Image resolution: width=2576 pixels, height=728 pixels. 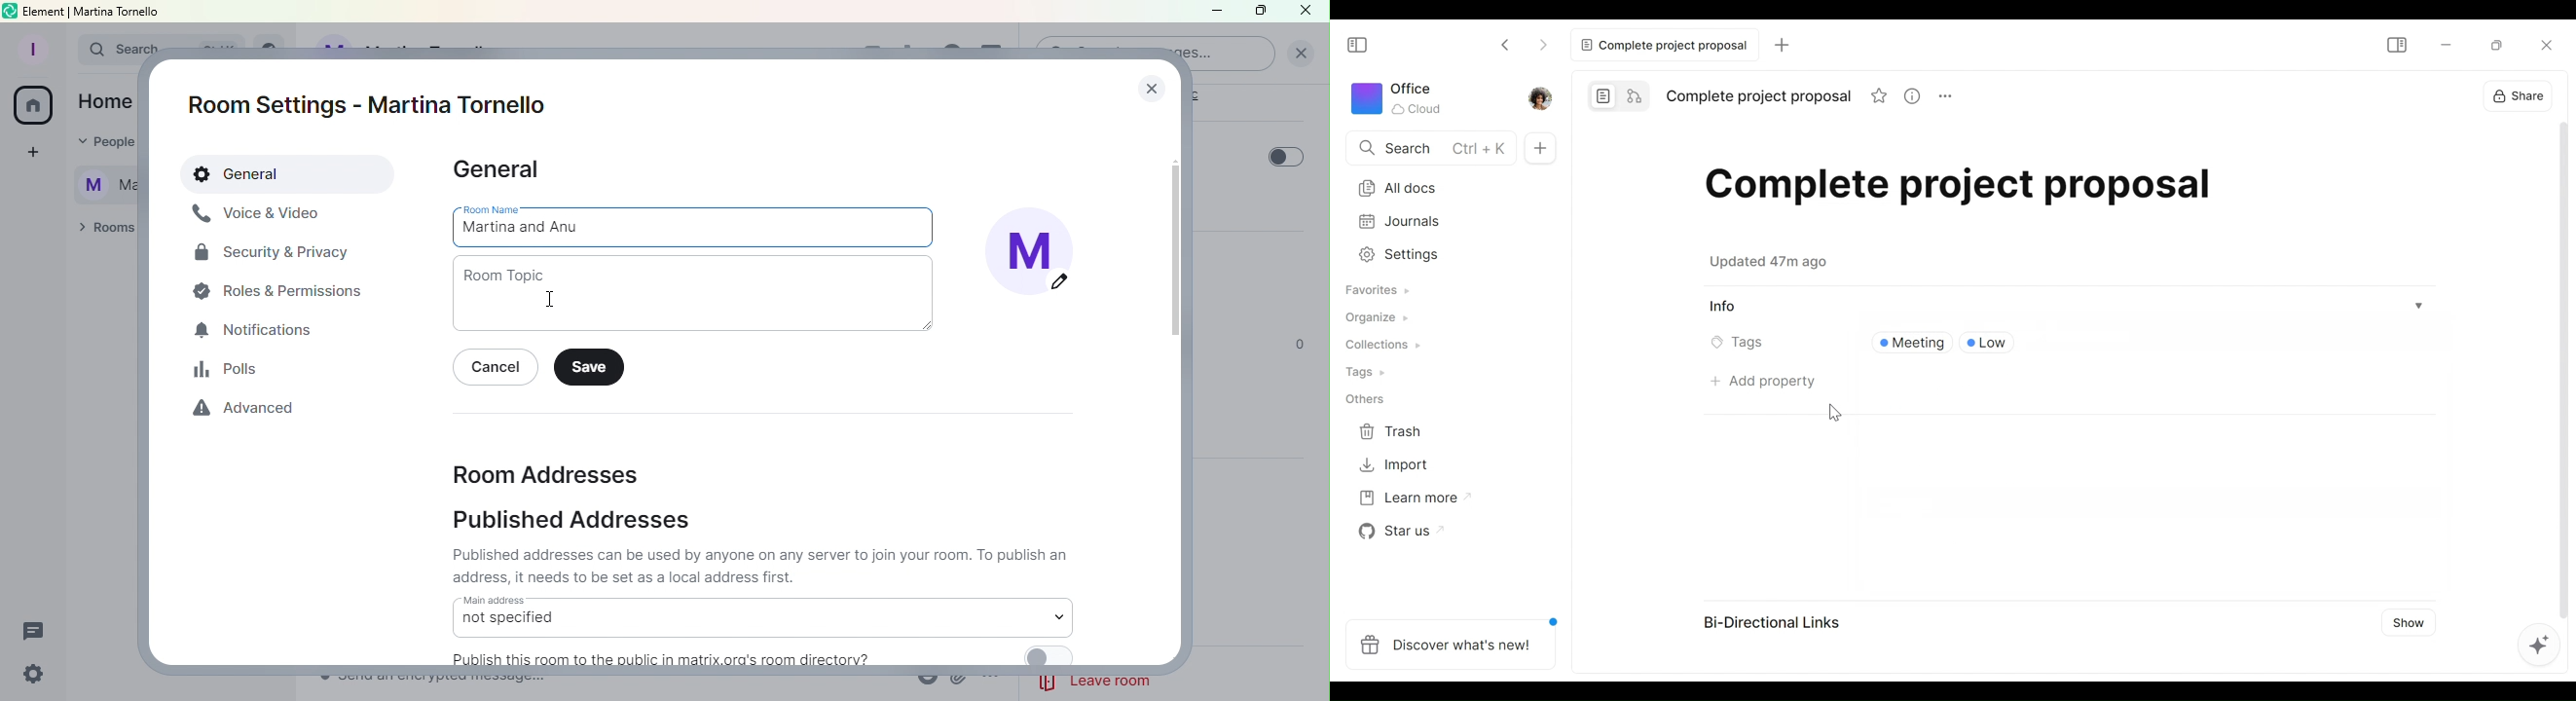 I want to click on Cancel, so click(x=499, y=369).